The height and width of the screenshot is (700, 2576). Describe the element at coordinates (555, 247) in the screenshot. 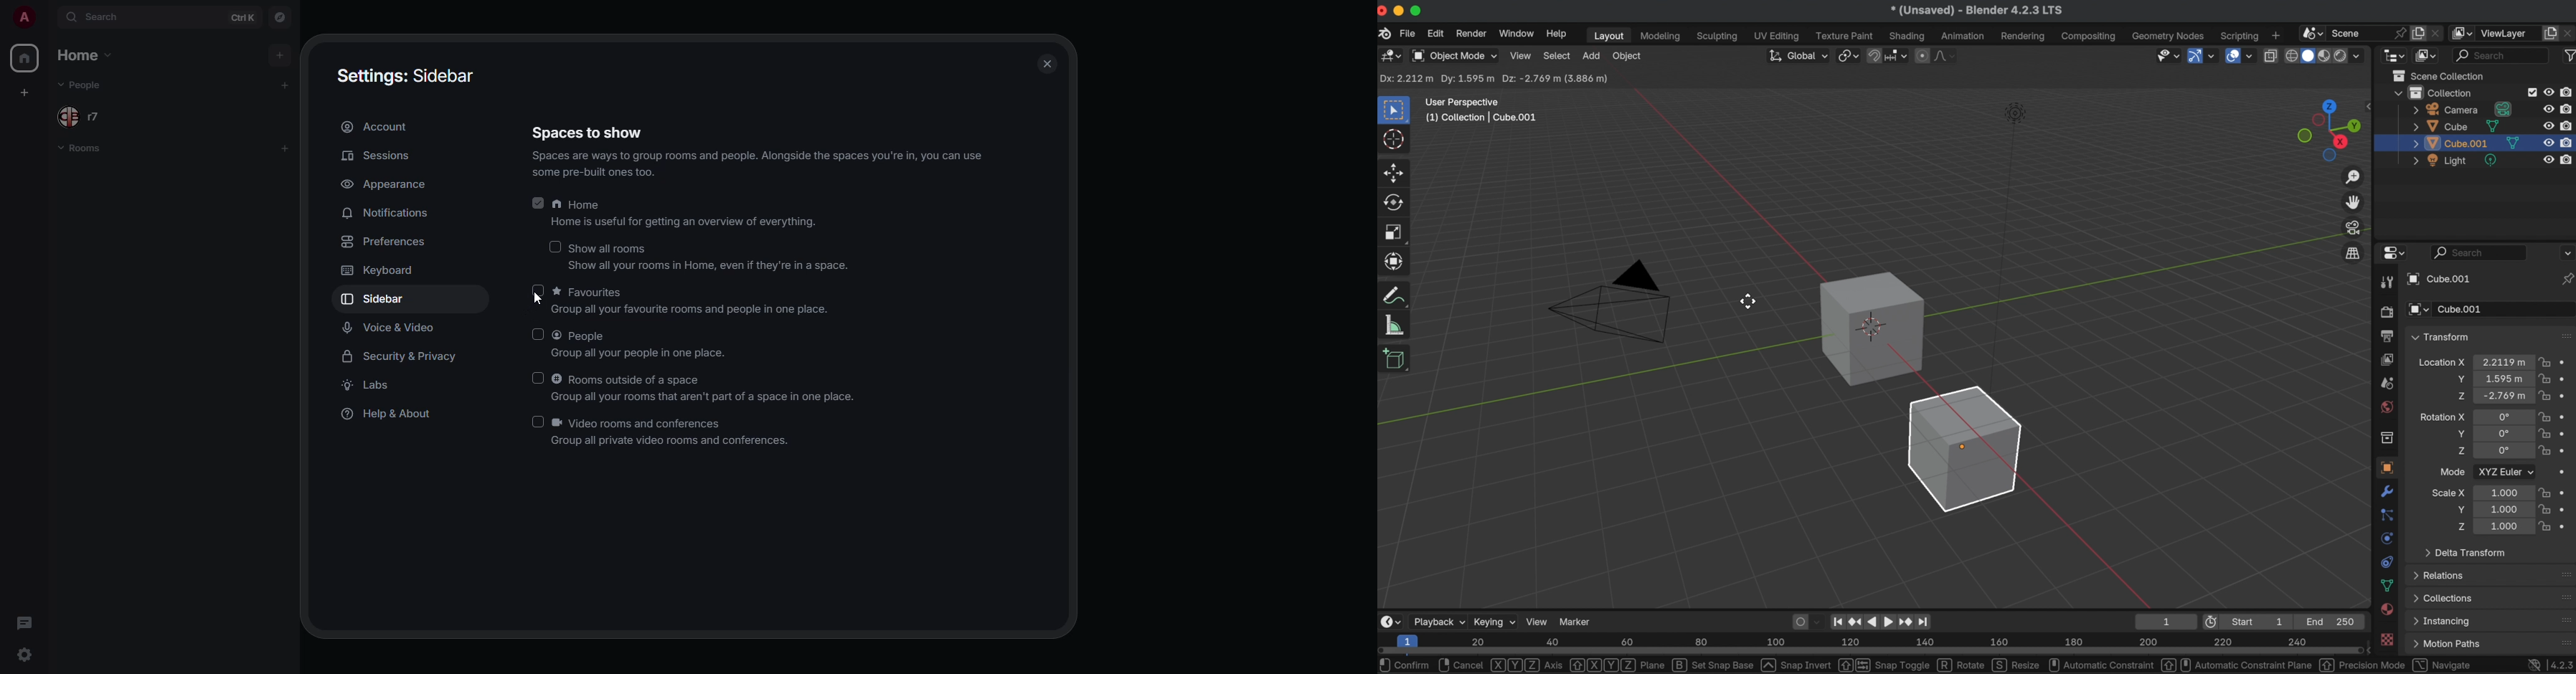

I see `click to enable` at that location.